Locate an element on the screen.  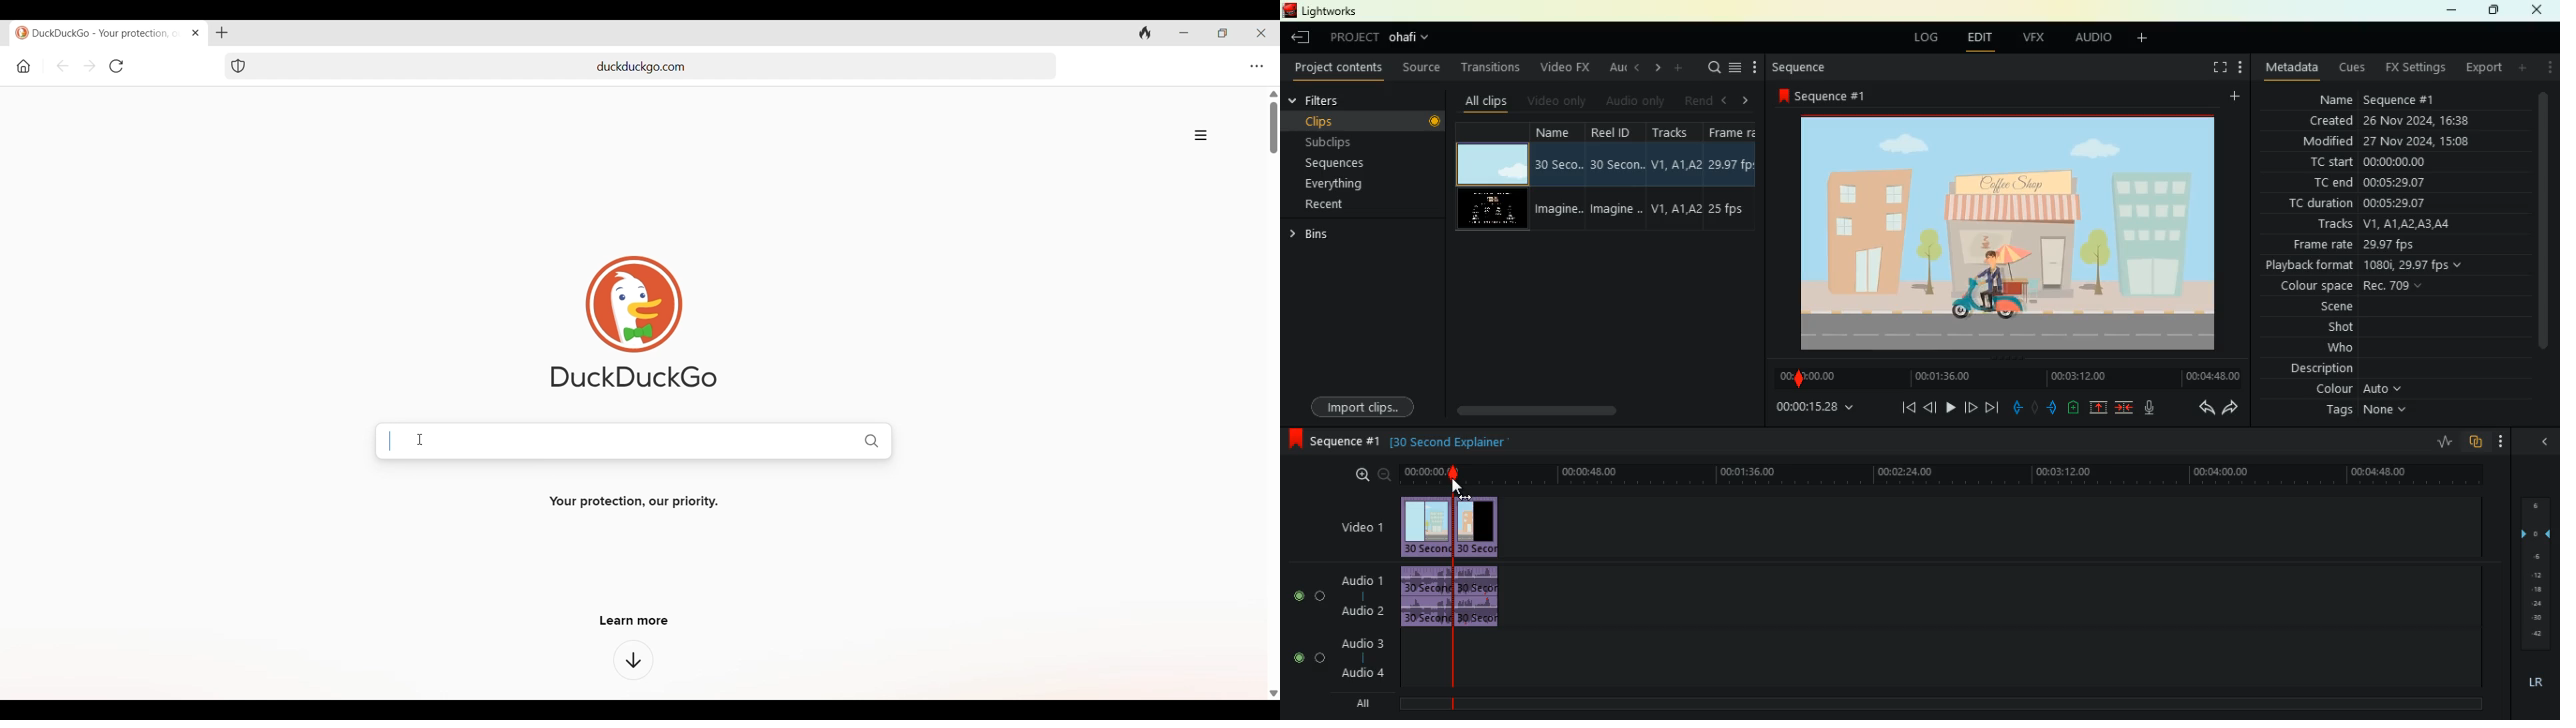
left is located at coordinates (1639, 69).